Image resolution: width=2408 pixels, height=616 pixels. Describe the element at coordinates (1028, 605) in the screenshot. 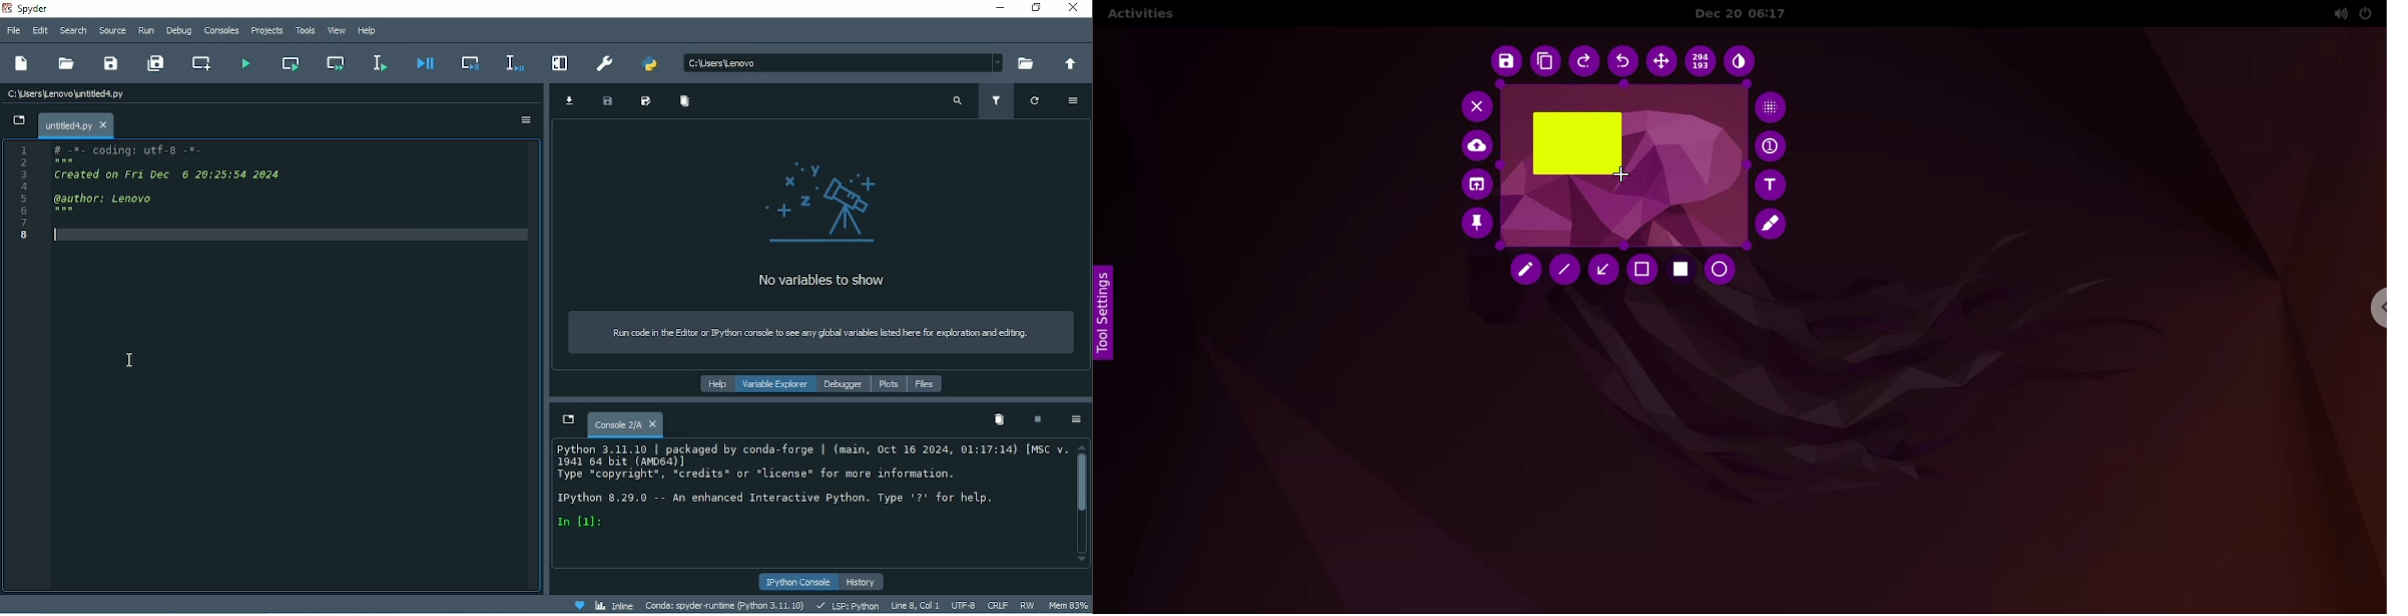

I see `RW` at that location.